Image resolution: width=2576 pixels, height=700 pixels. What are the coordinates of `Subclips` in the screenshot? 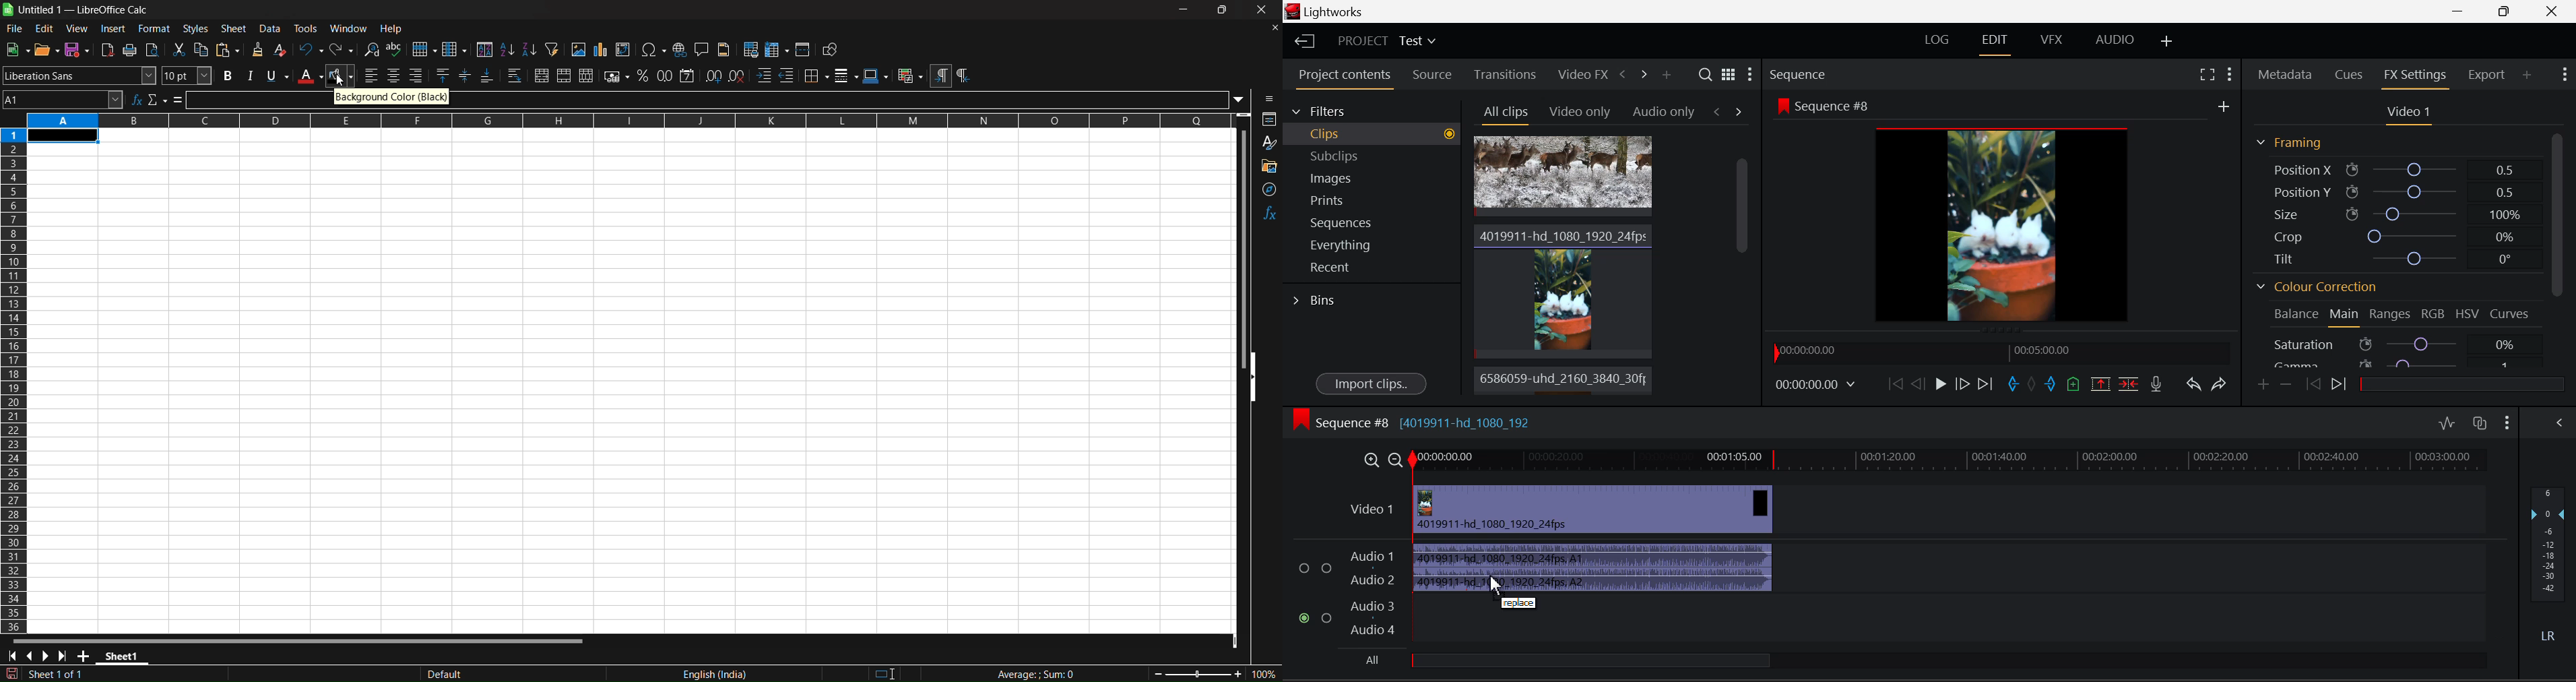 It's located at (1372, 156).